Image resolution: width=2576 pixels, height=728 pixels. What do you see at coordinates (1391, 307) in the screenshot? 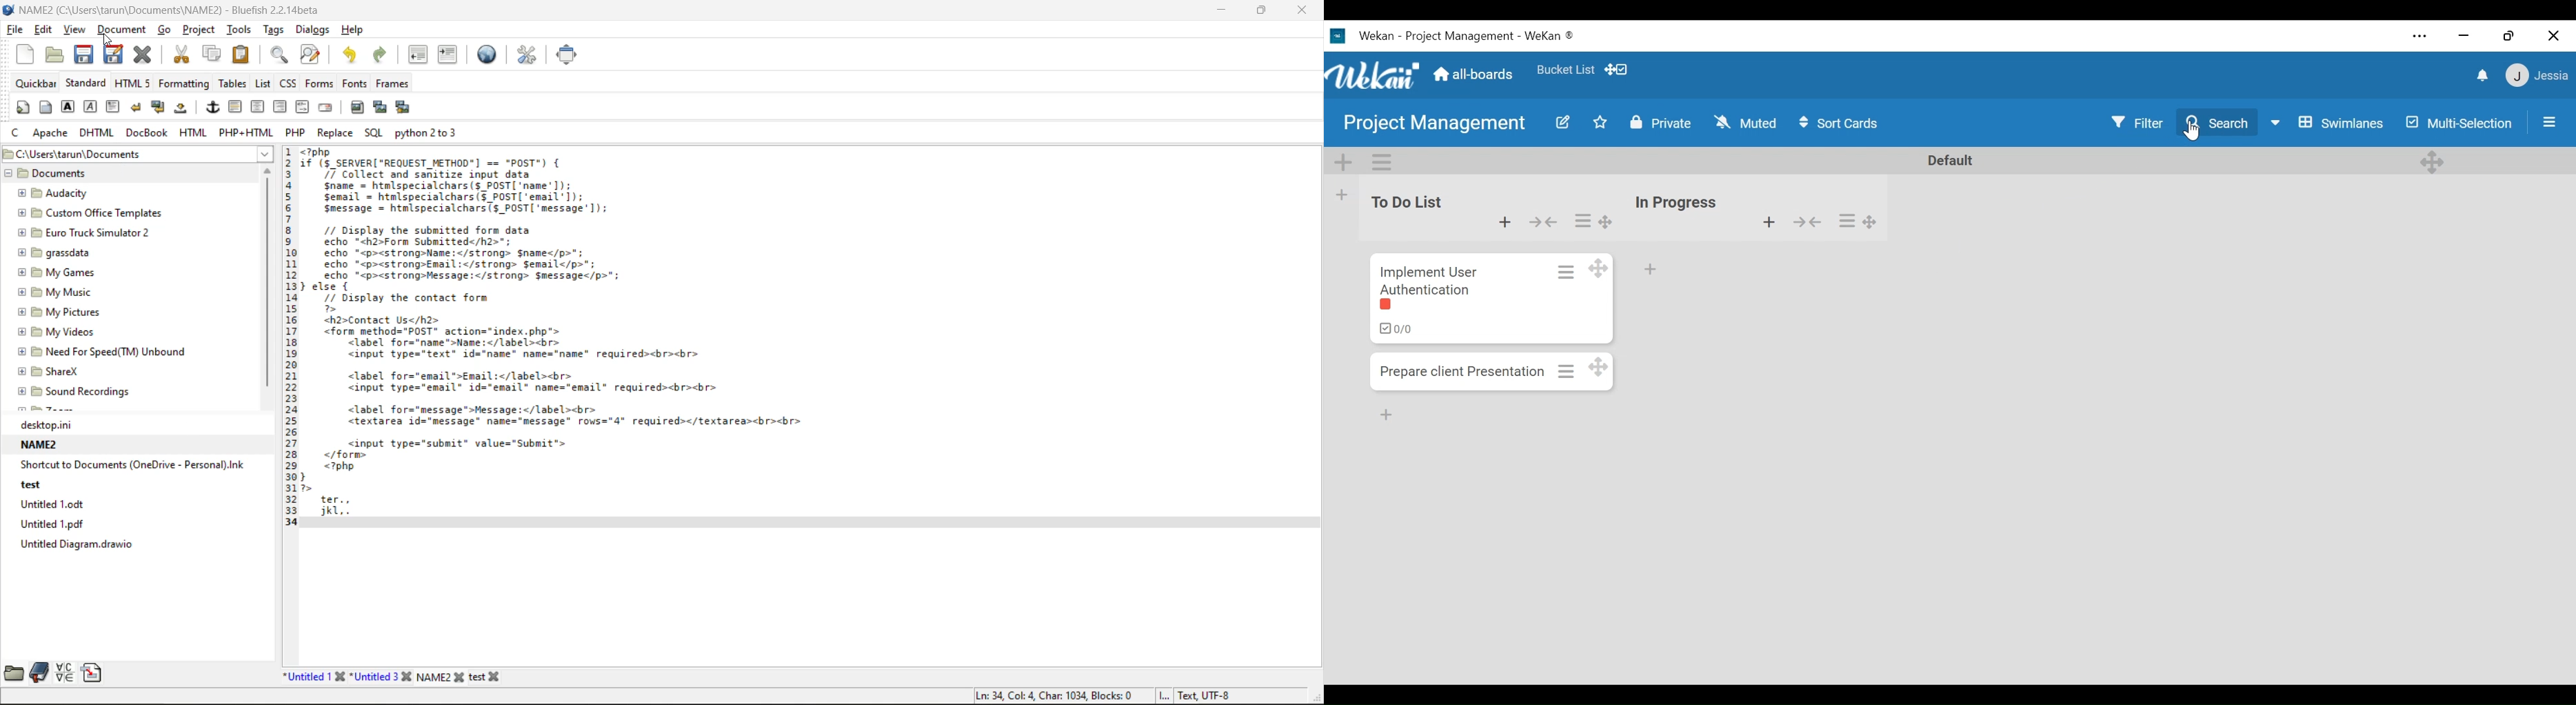
I see `label` at bounding box center [1391, 307].